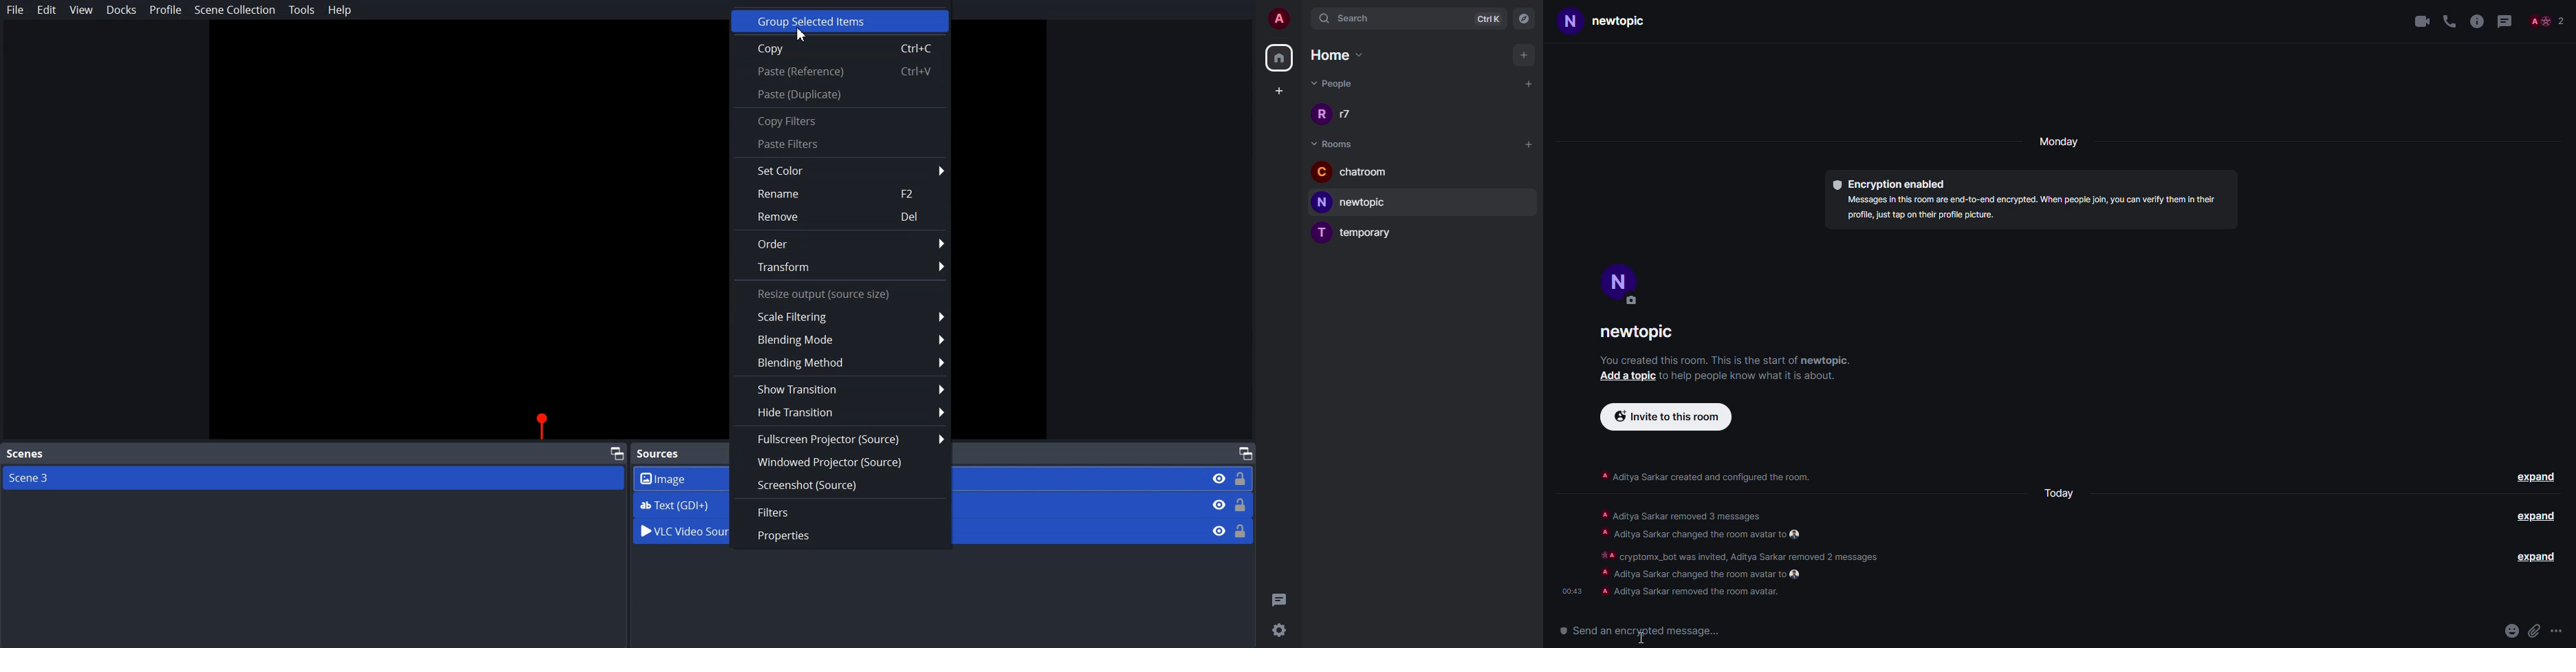  I want to click on Windowed Project, so click(839, 461).